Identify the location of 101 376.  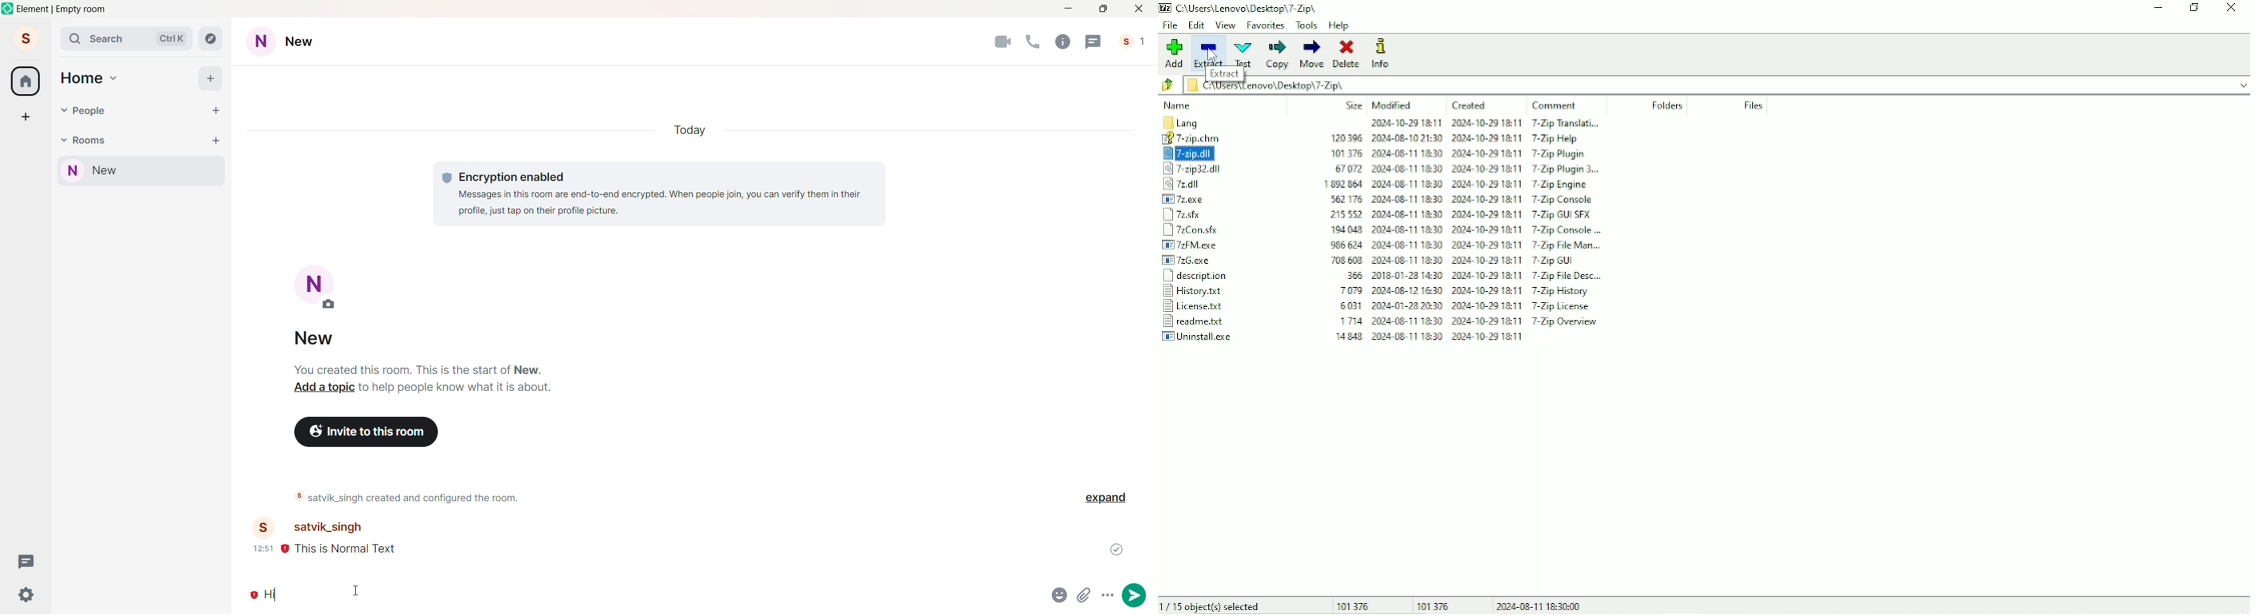
(1433, 605).